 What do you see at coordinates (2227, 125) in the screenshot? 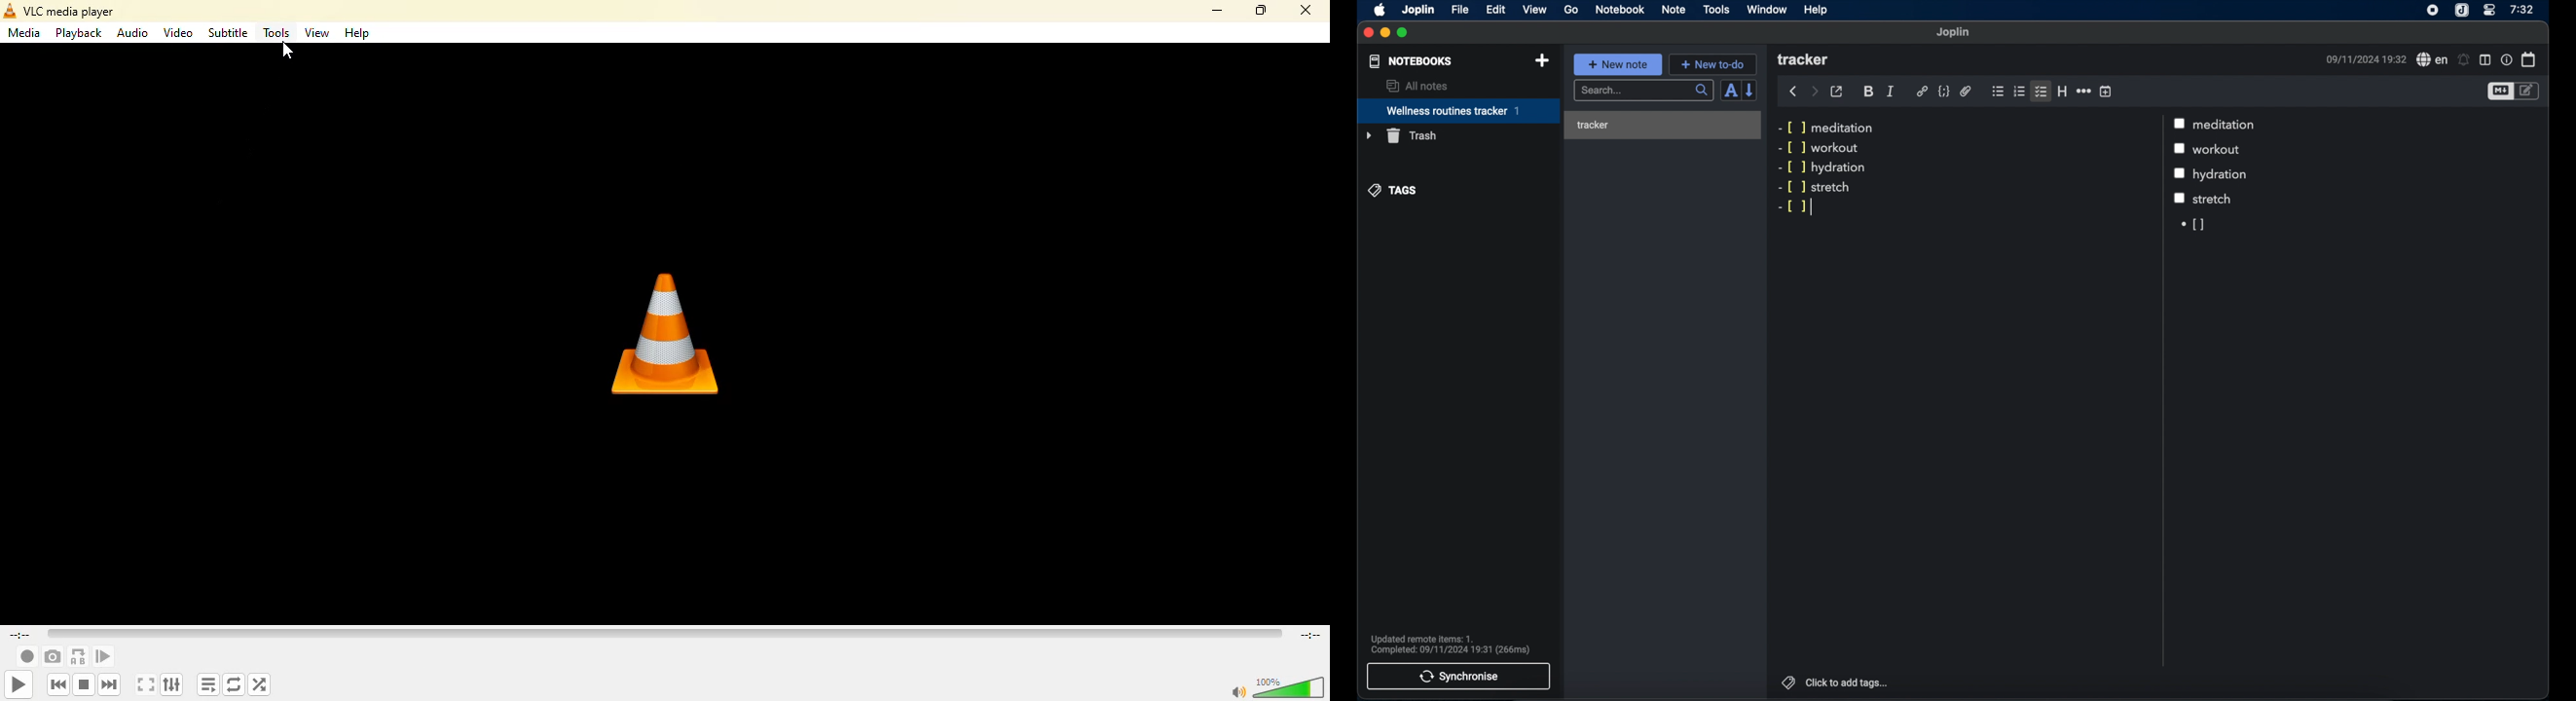
I see `meditation checkbox` at bounding box center [2227, 125].